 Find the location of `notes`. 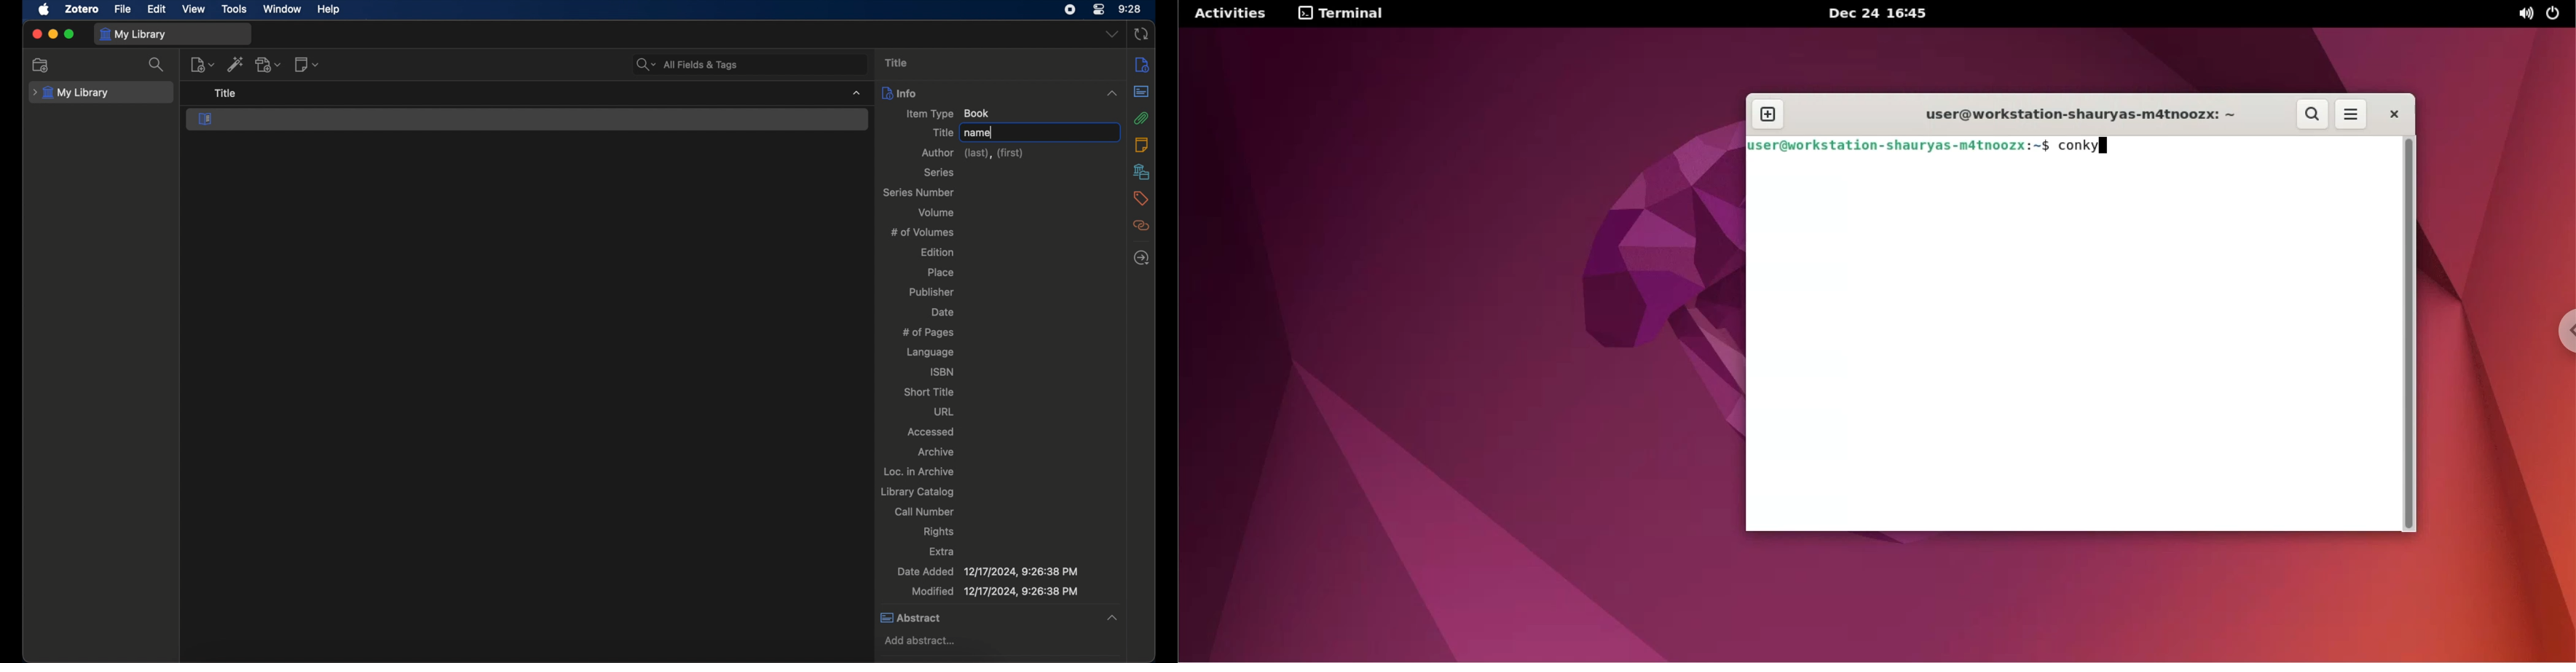

notes is located at coordinates (1143, 144).